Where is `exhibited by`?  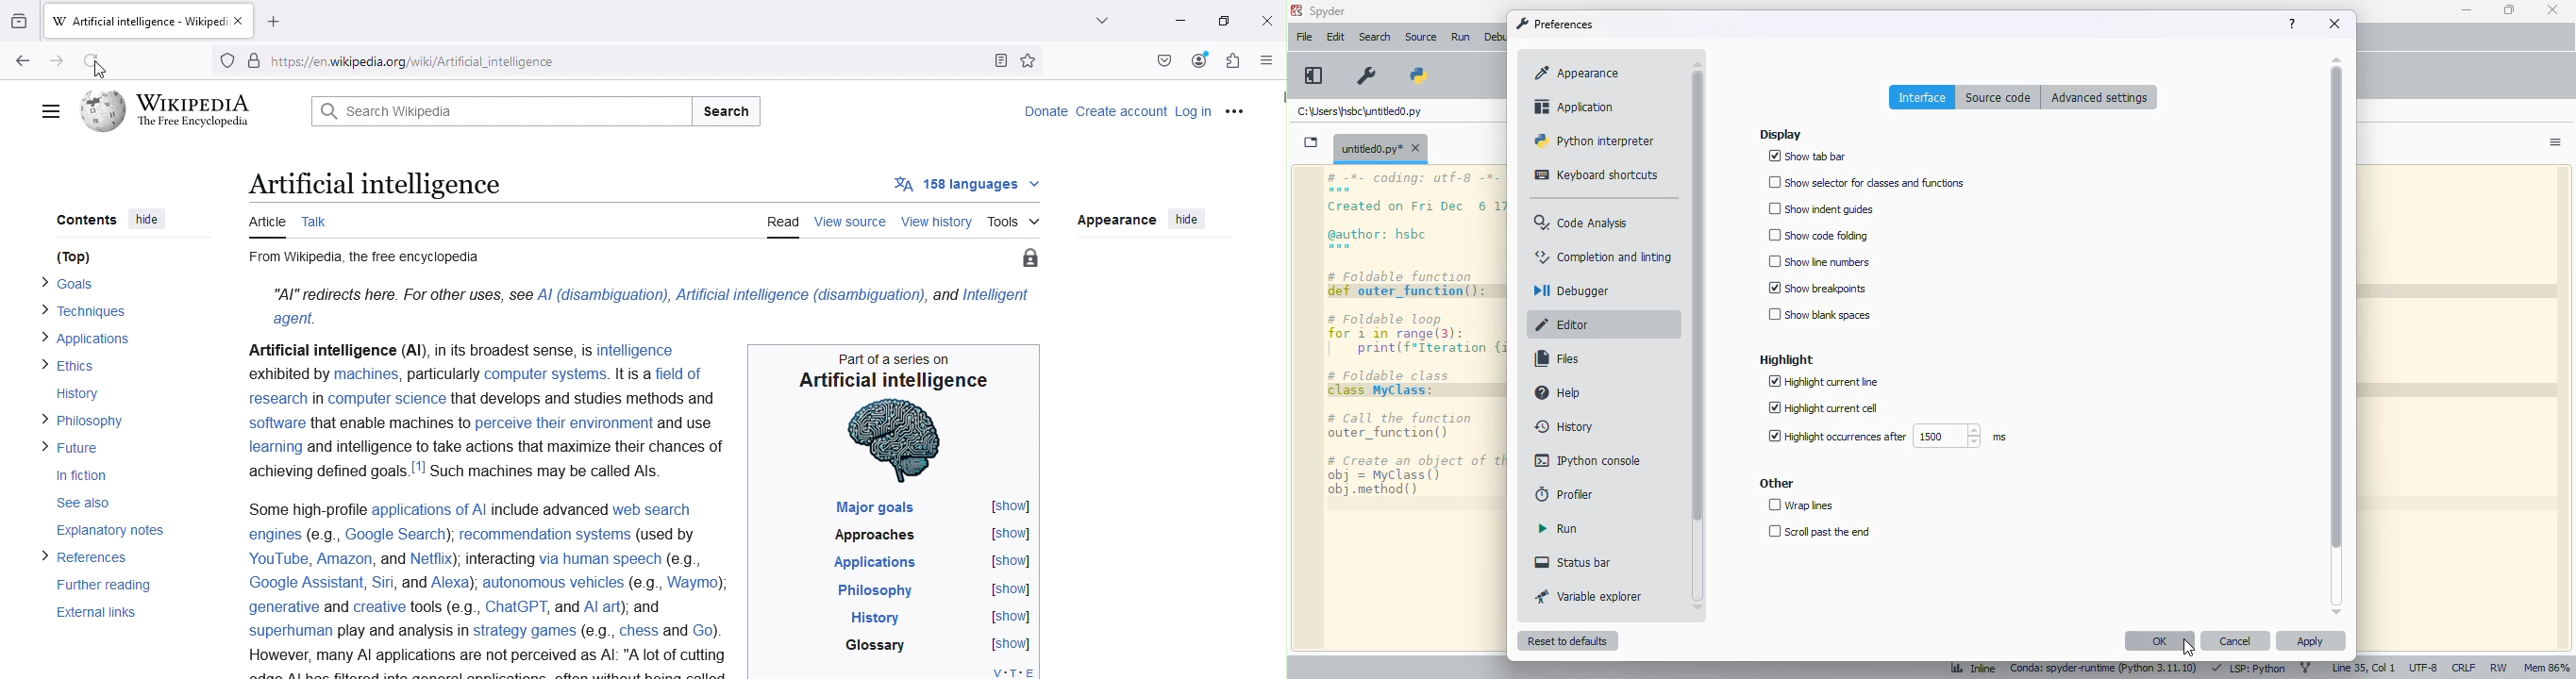 exhibited by is located at coordinates (284, 373).